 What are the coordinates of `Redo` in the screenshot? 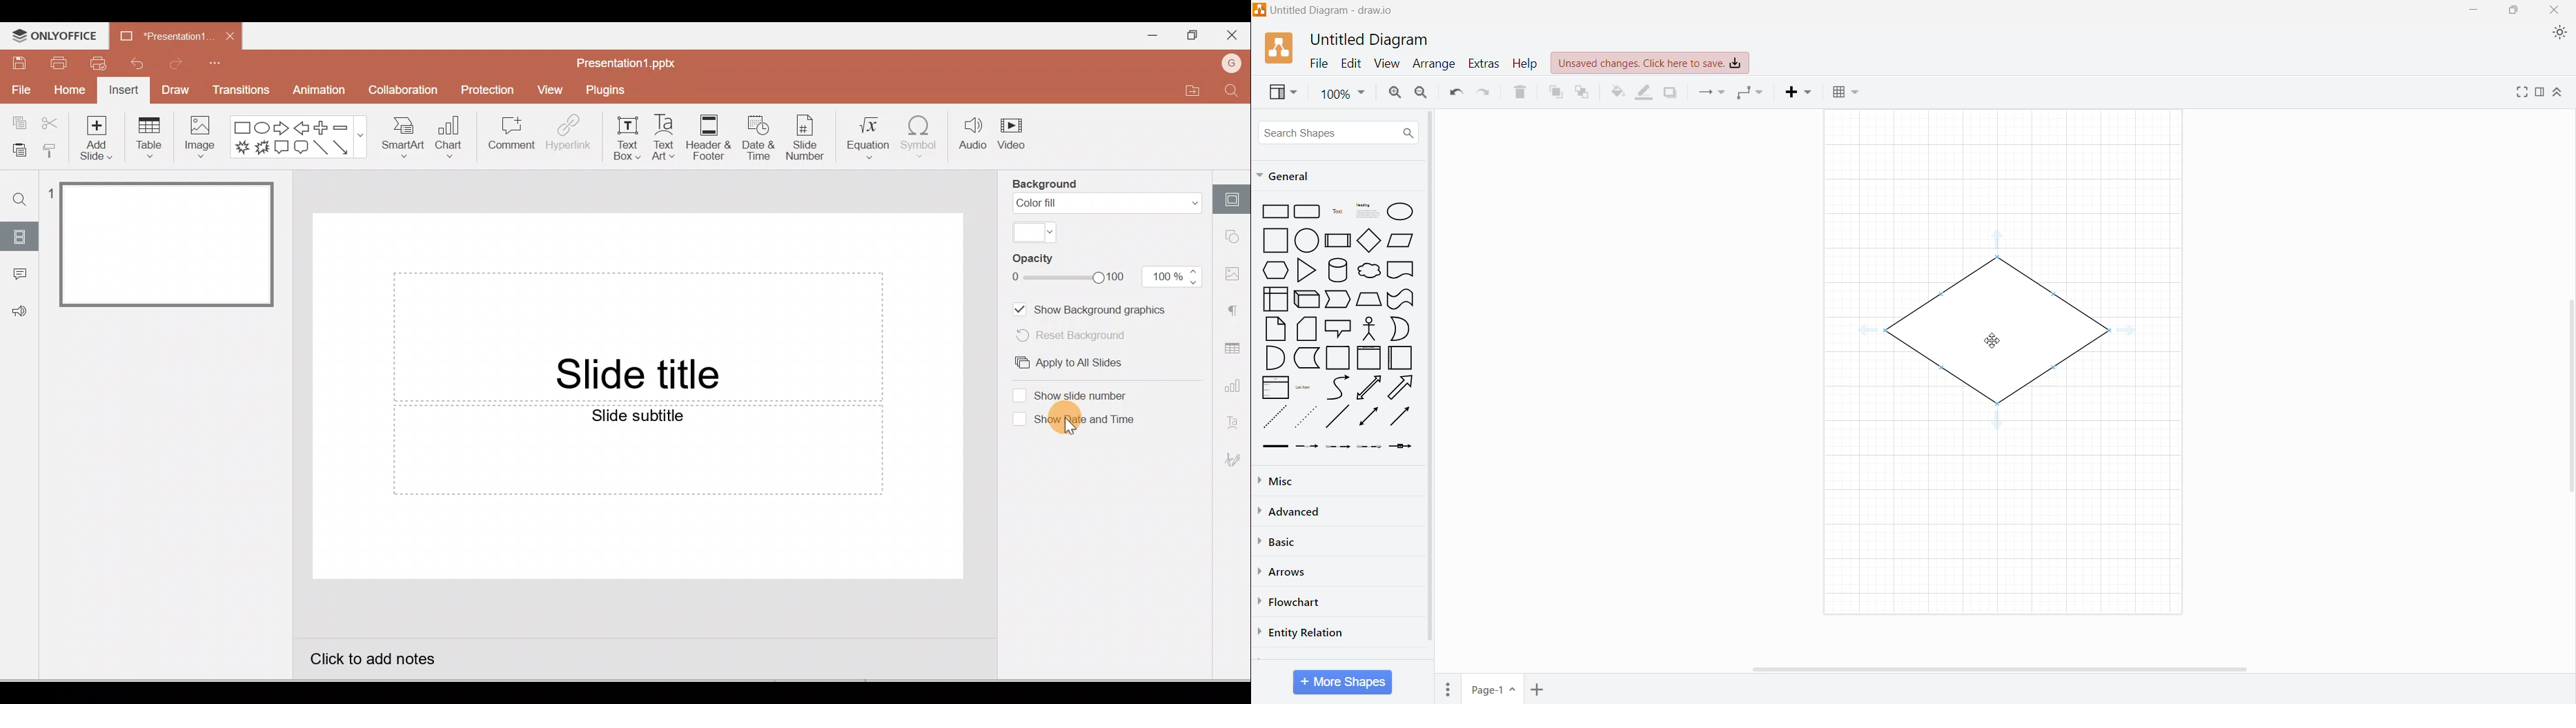 It's located at (180, 63).